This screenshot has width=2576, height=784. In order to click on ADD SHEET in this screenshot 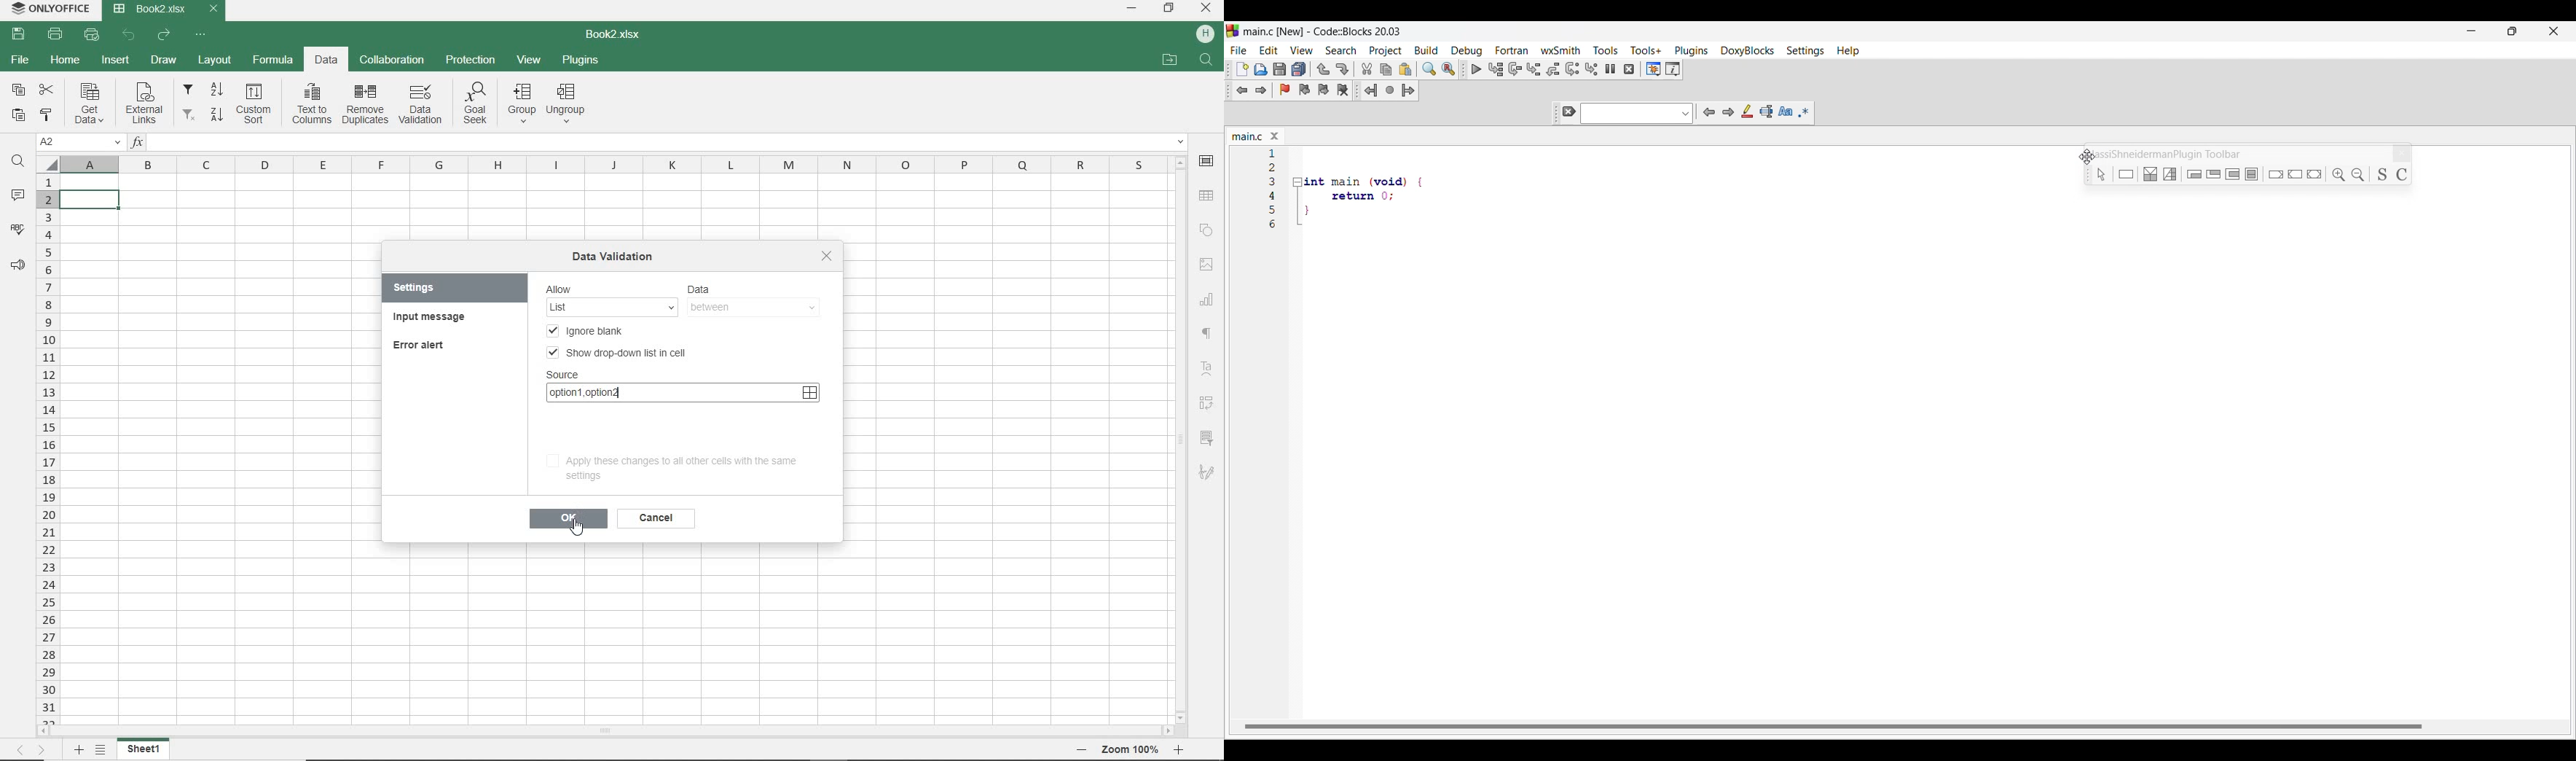, I will do `click(79, 751)`.